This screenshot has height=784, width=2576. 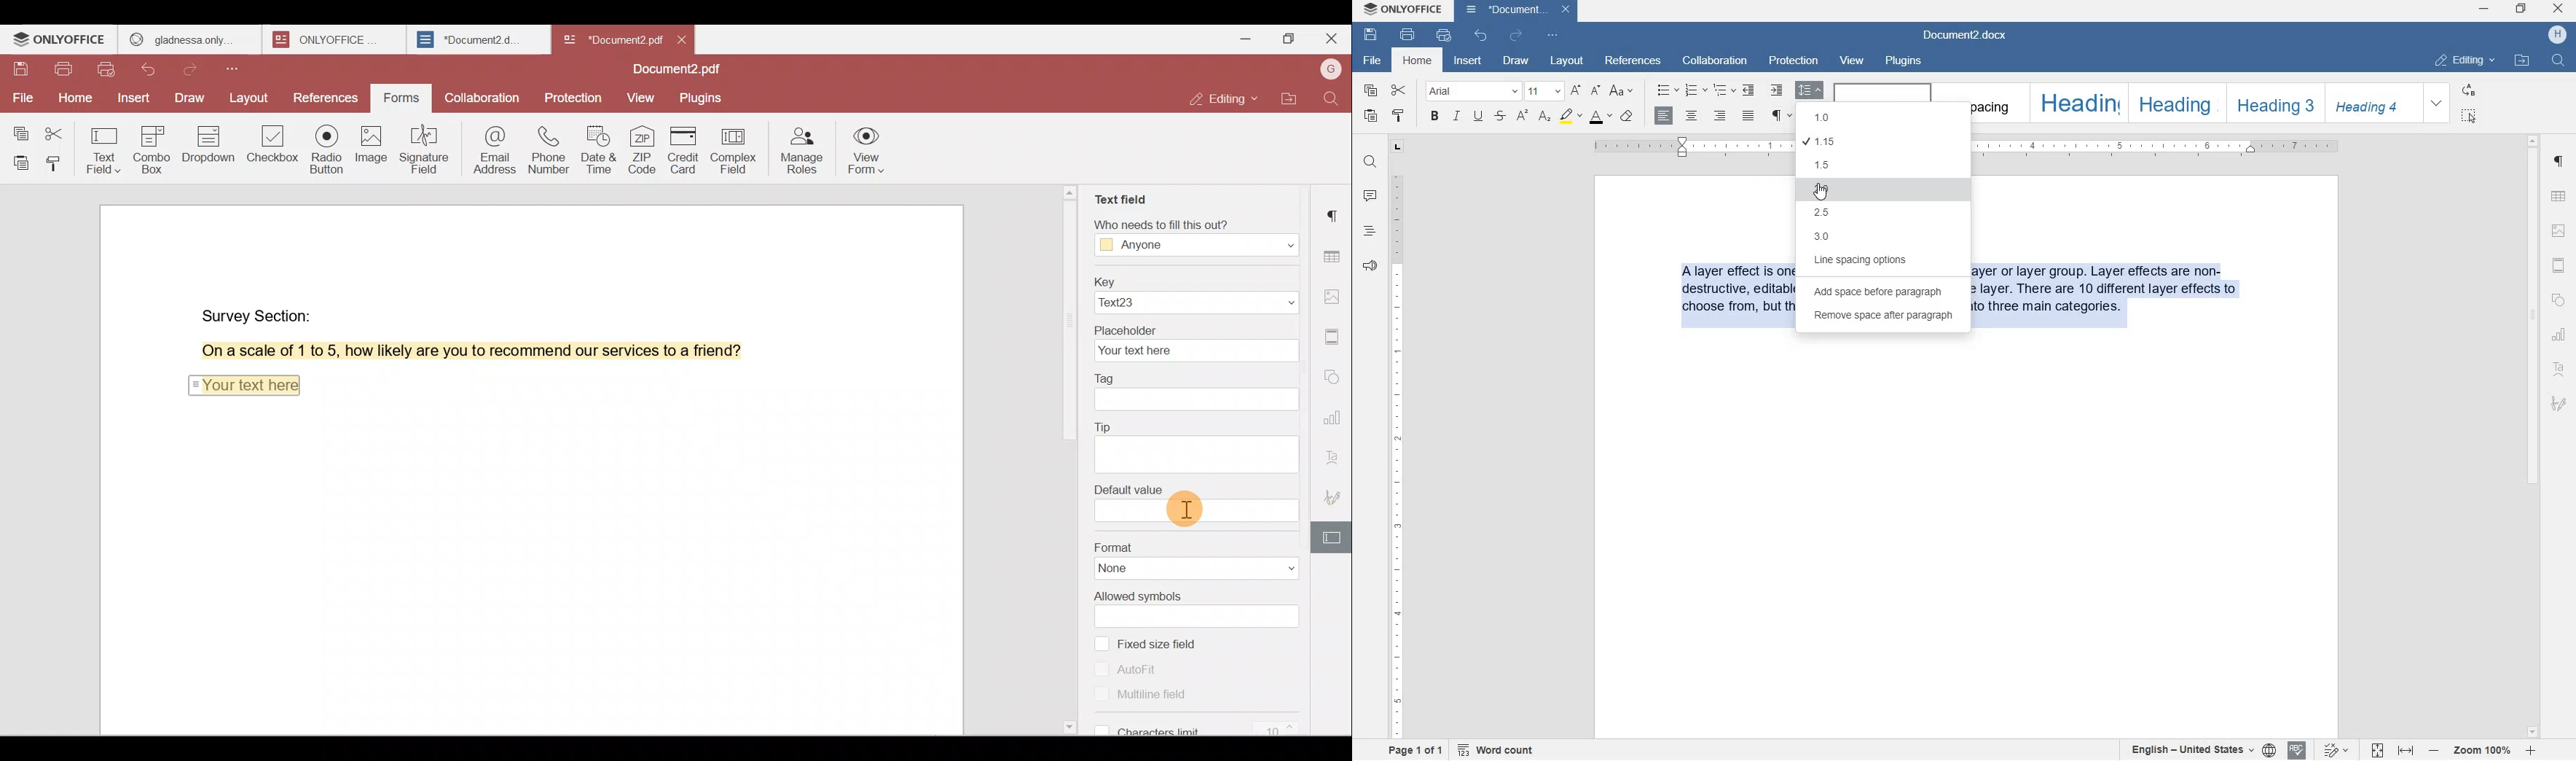 I want to click on Survey Section:, so click(x=259, y=313).